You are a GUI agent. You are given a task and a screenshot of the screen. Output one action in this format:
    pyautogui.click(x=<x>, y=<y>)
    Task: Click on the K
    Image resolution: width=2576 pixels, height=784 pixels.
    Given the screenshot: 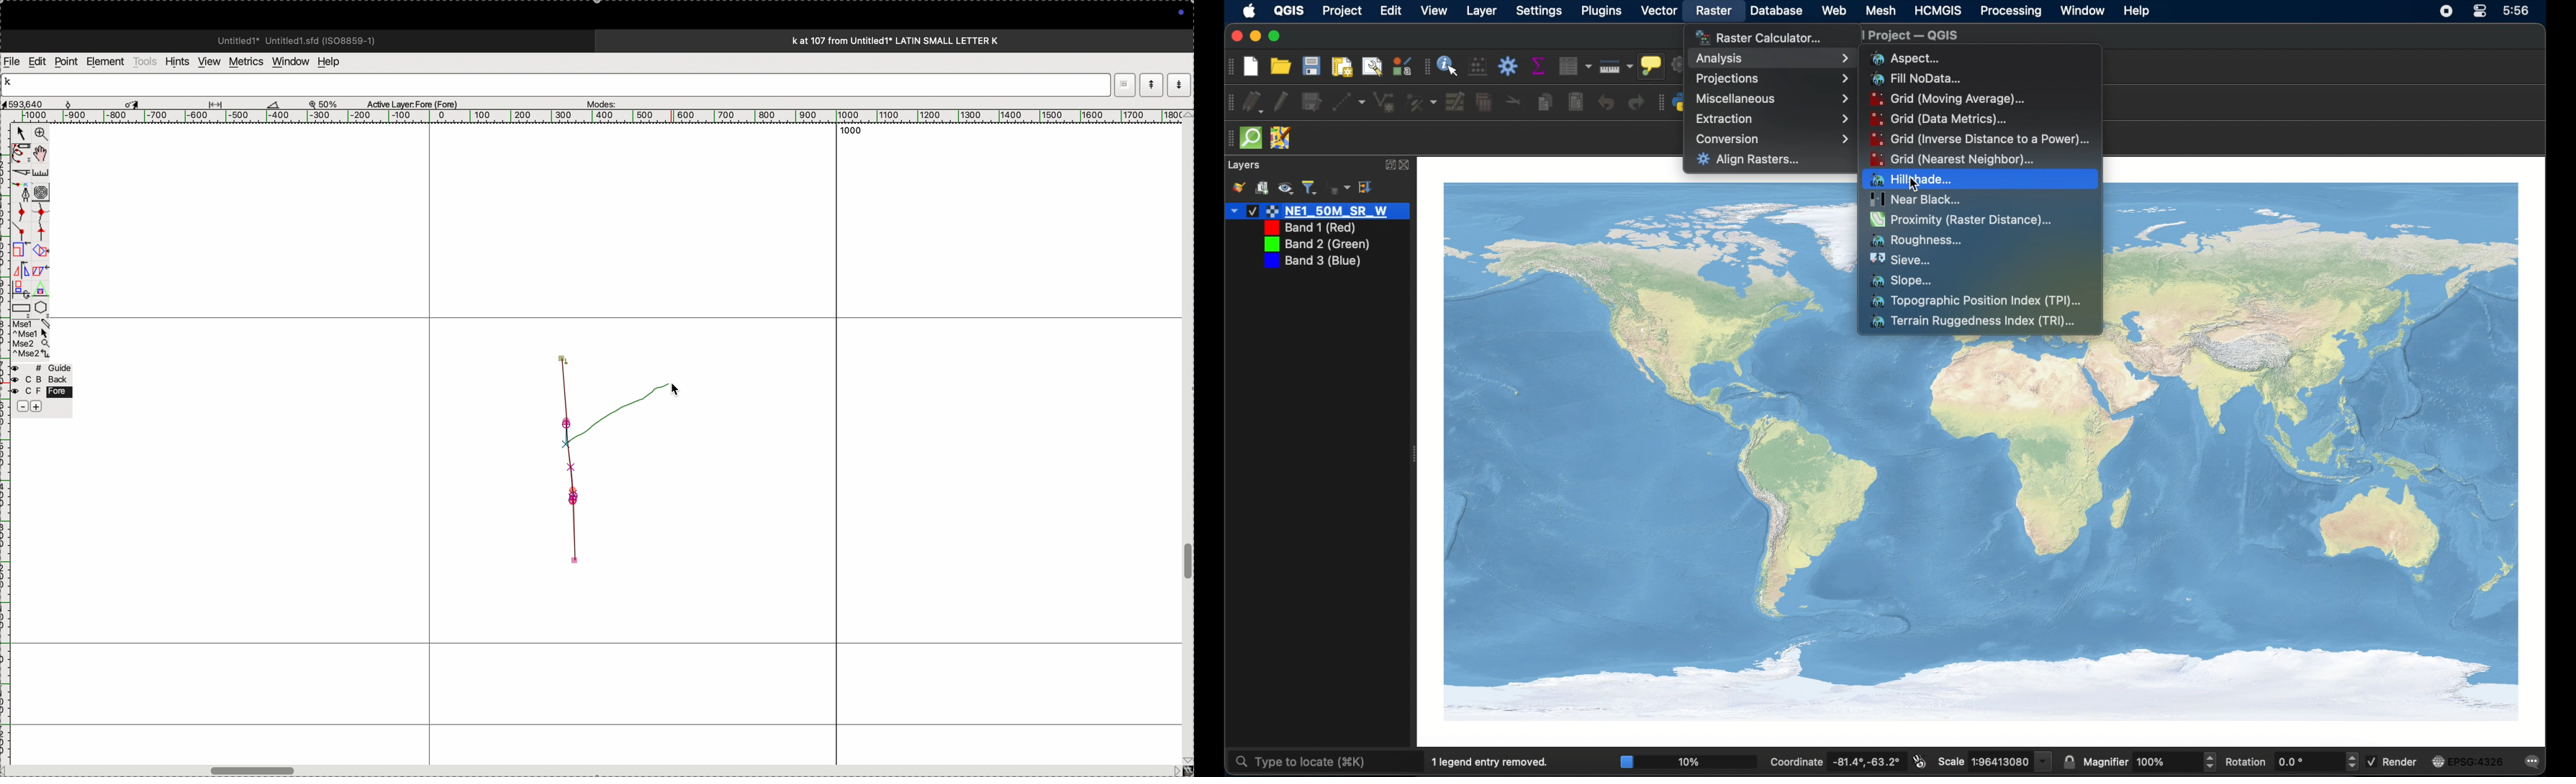 What is the action you would take?
    pyautogui.click(x=12, y=83)
    